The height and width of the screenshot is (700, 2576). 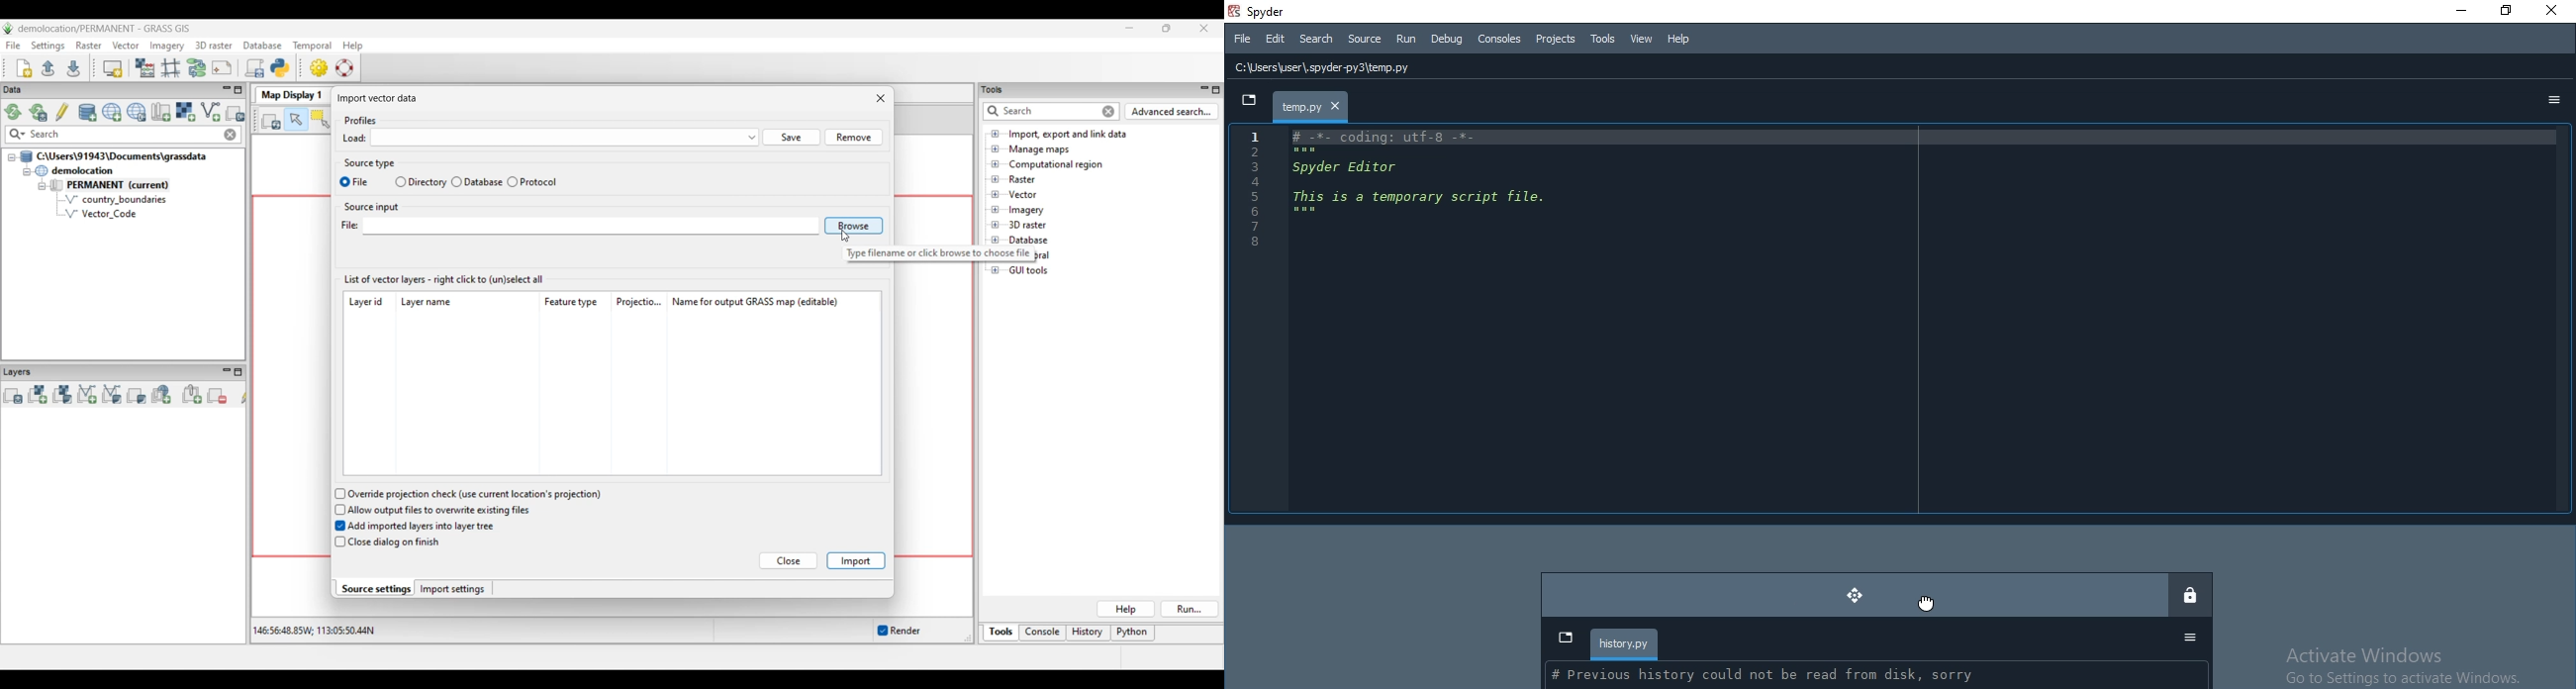 I want to click on dropdown, so click(x=1244, y=100).